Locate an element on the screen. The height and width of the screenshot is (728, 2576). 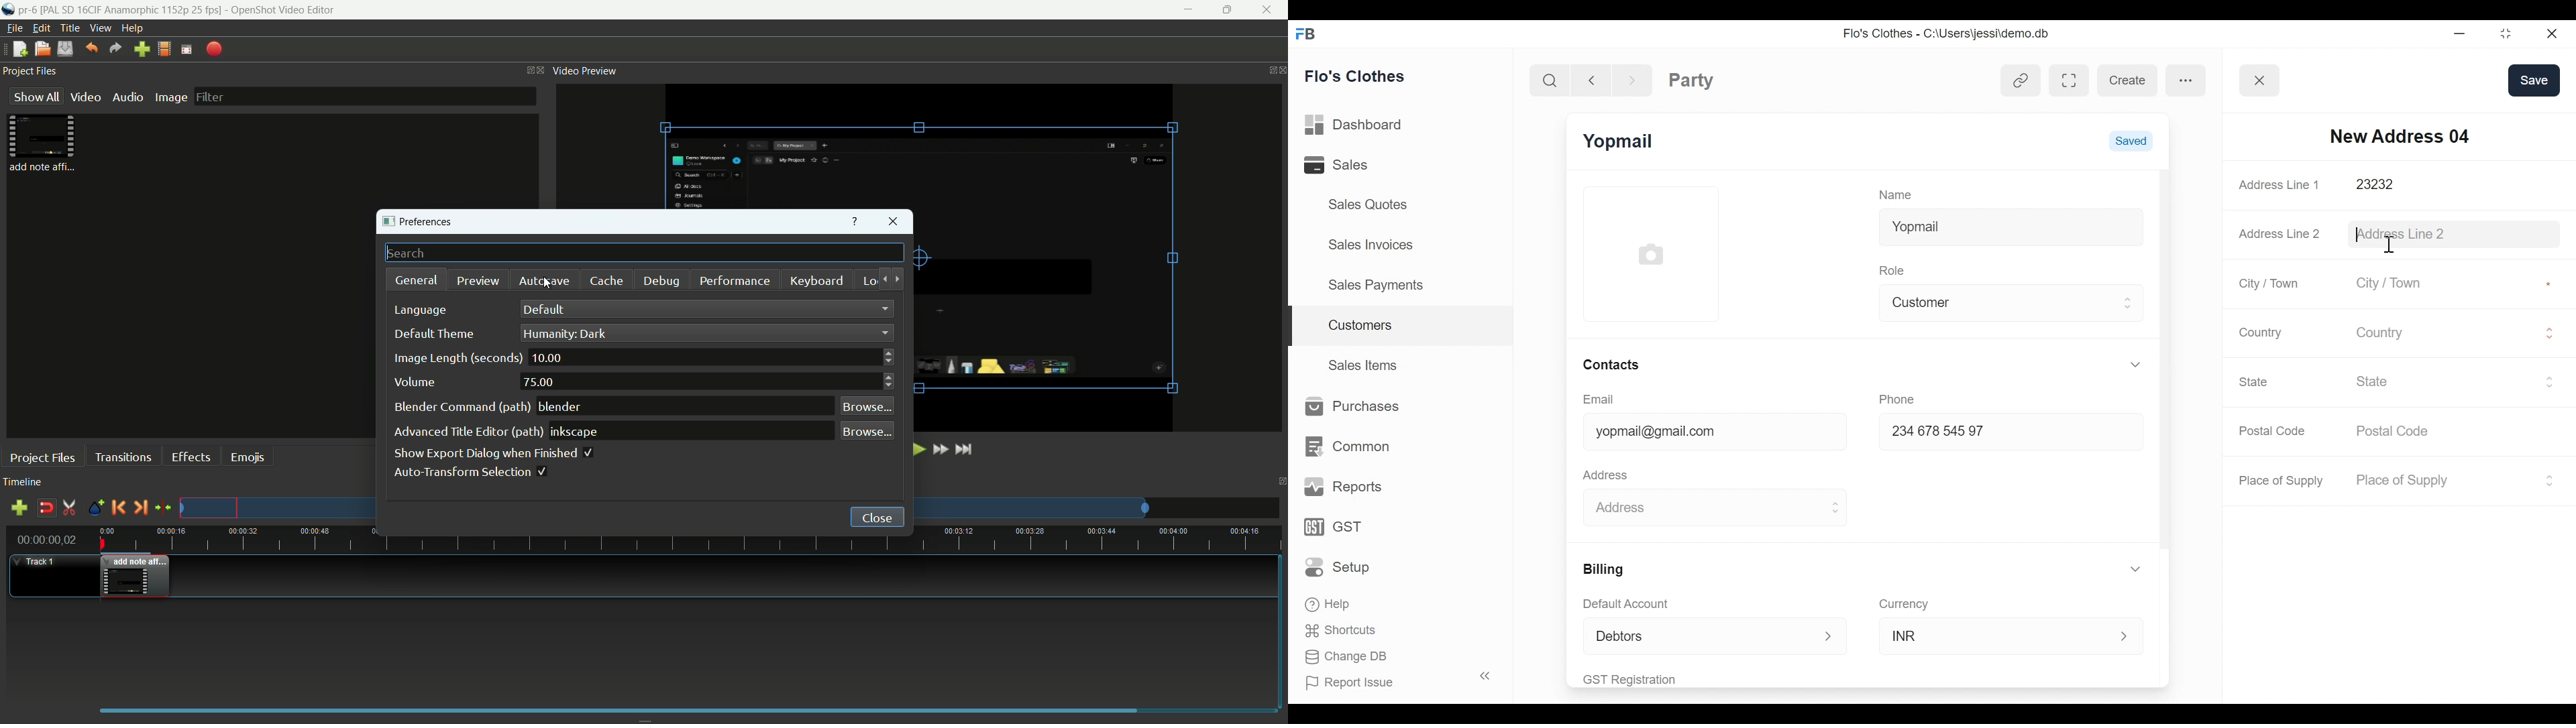
get help is located at coordinates (856, 221).